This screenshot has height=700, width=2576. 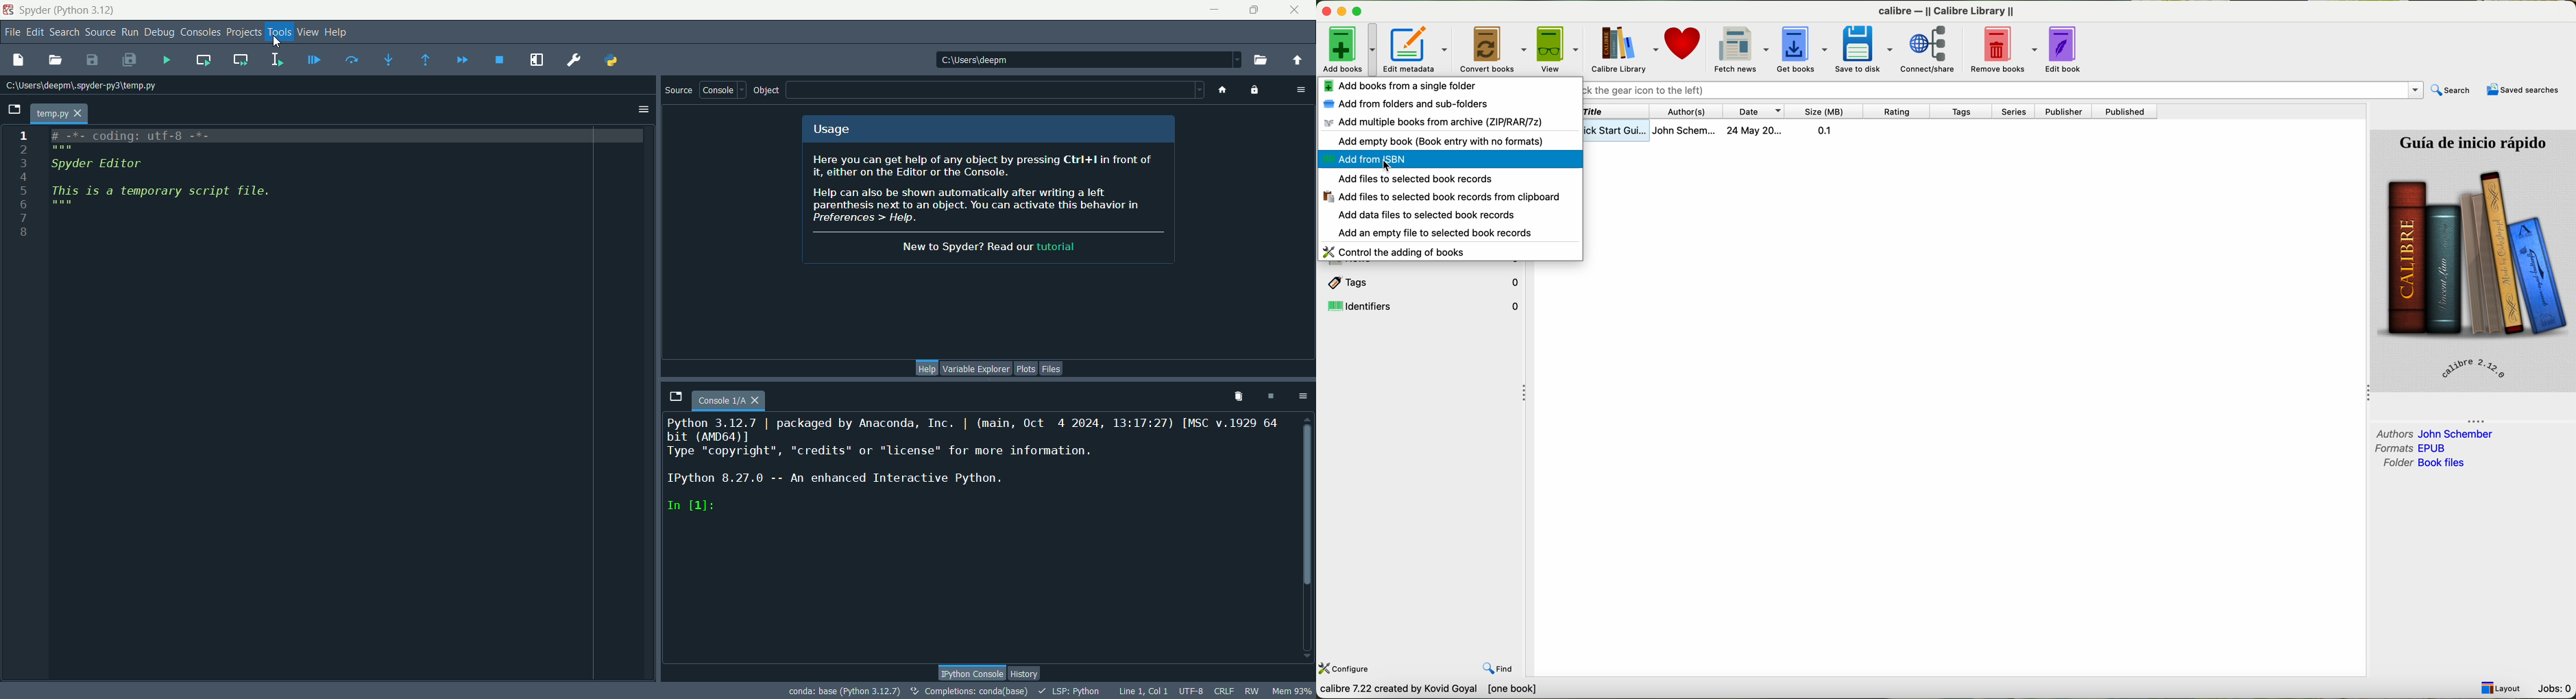 What do you see at coordinates (60, 114) in the screenshot?
I see `temp.py` at bounding box center [60, 114].